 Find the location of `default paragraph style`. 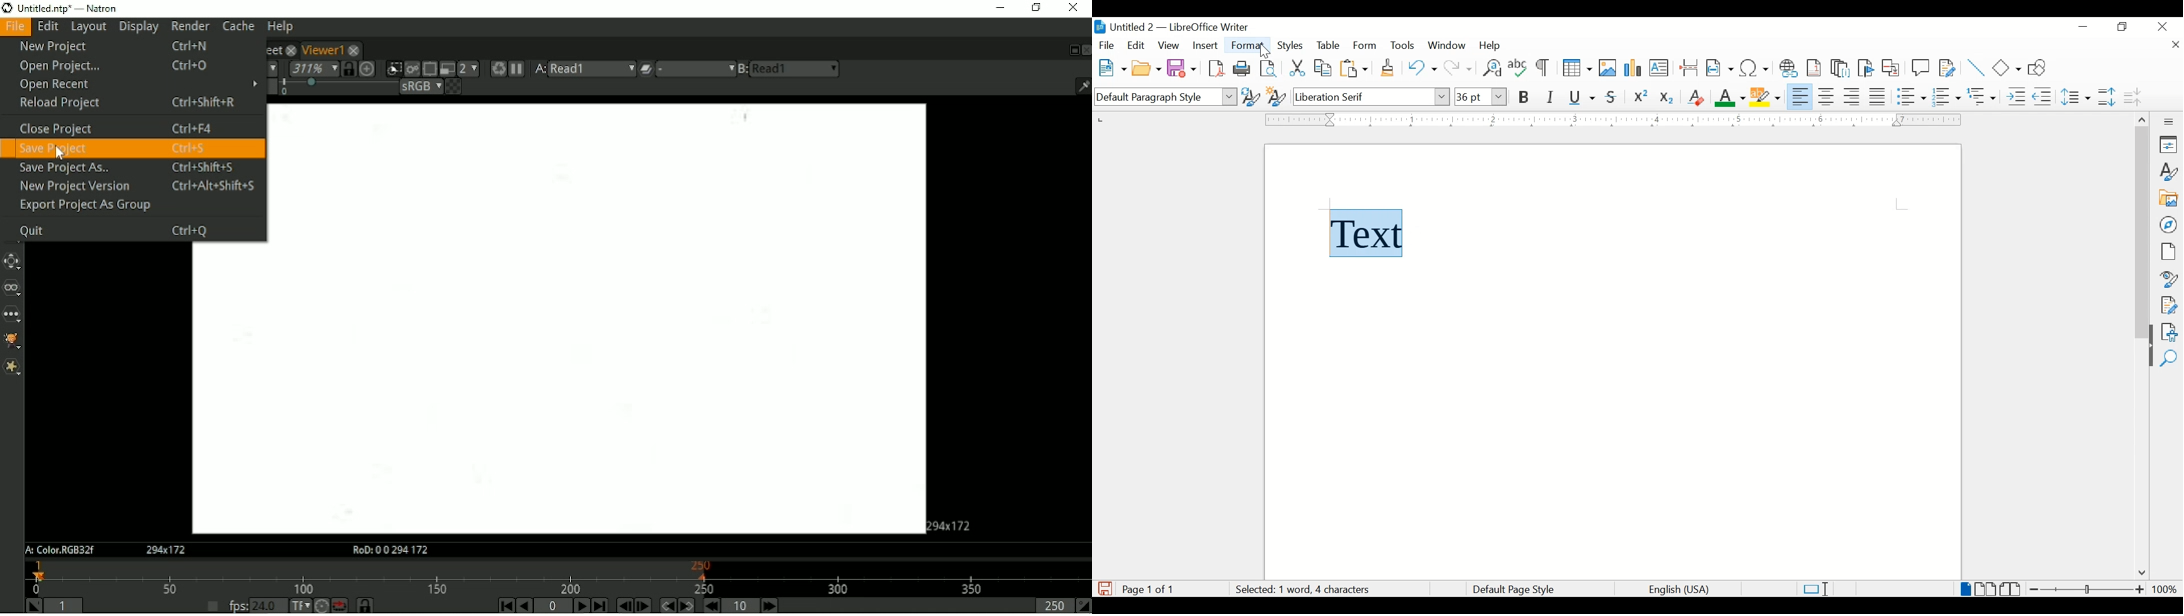

default paragraph style is located at coordinates (1164, 97).